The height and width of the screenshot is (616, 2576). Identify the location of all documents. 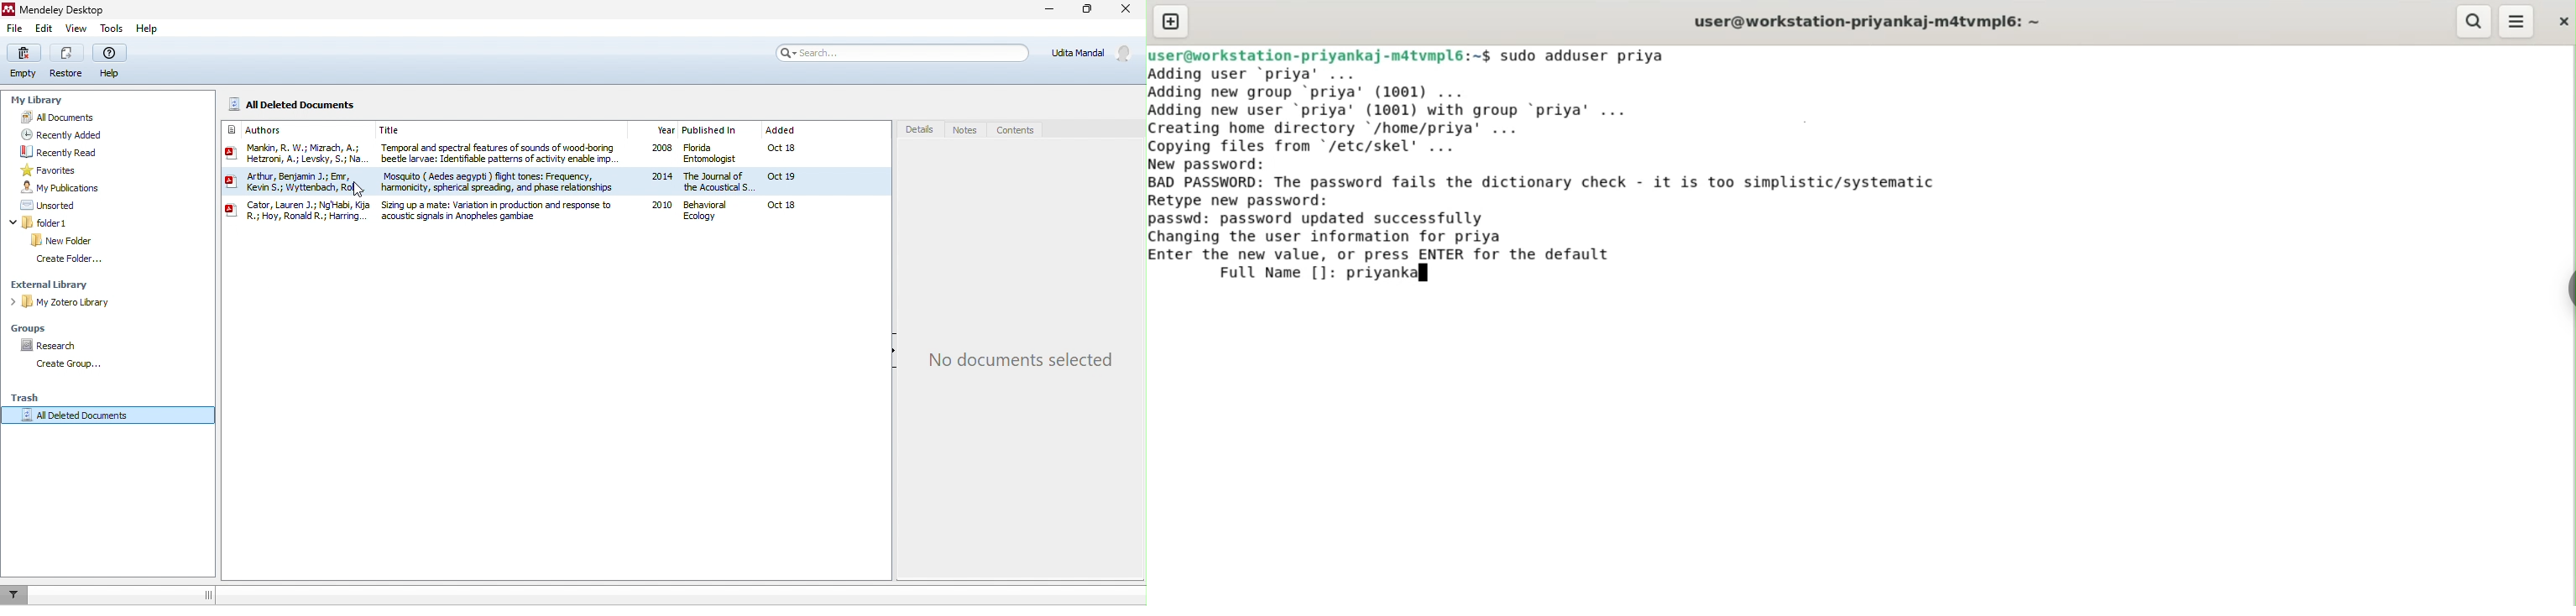
(73, 117).